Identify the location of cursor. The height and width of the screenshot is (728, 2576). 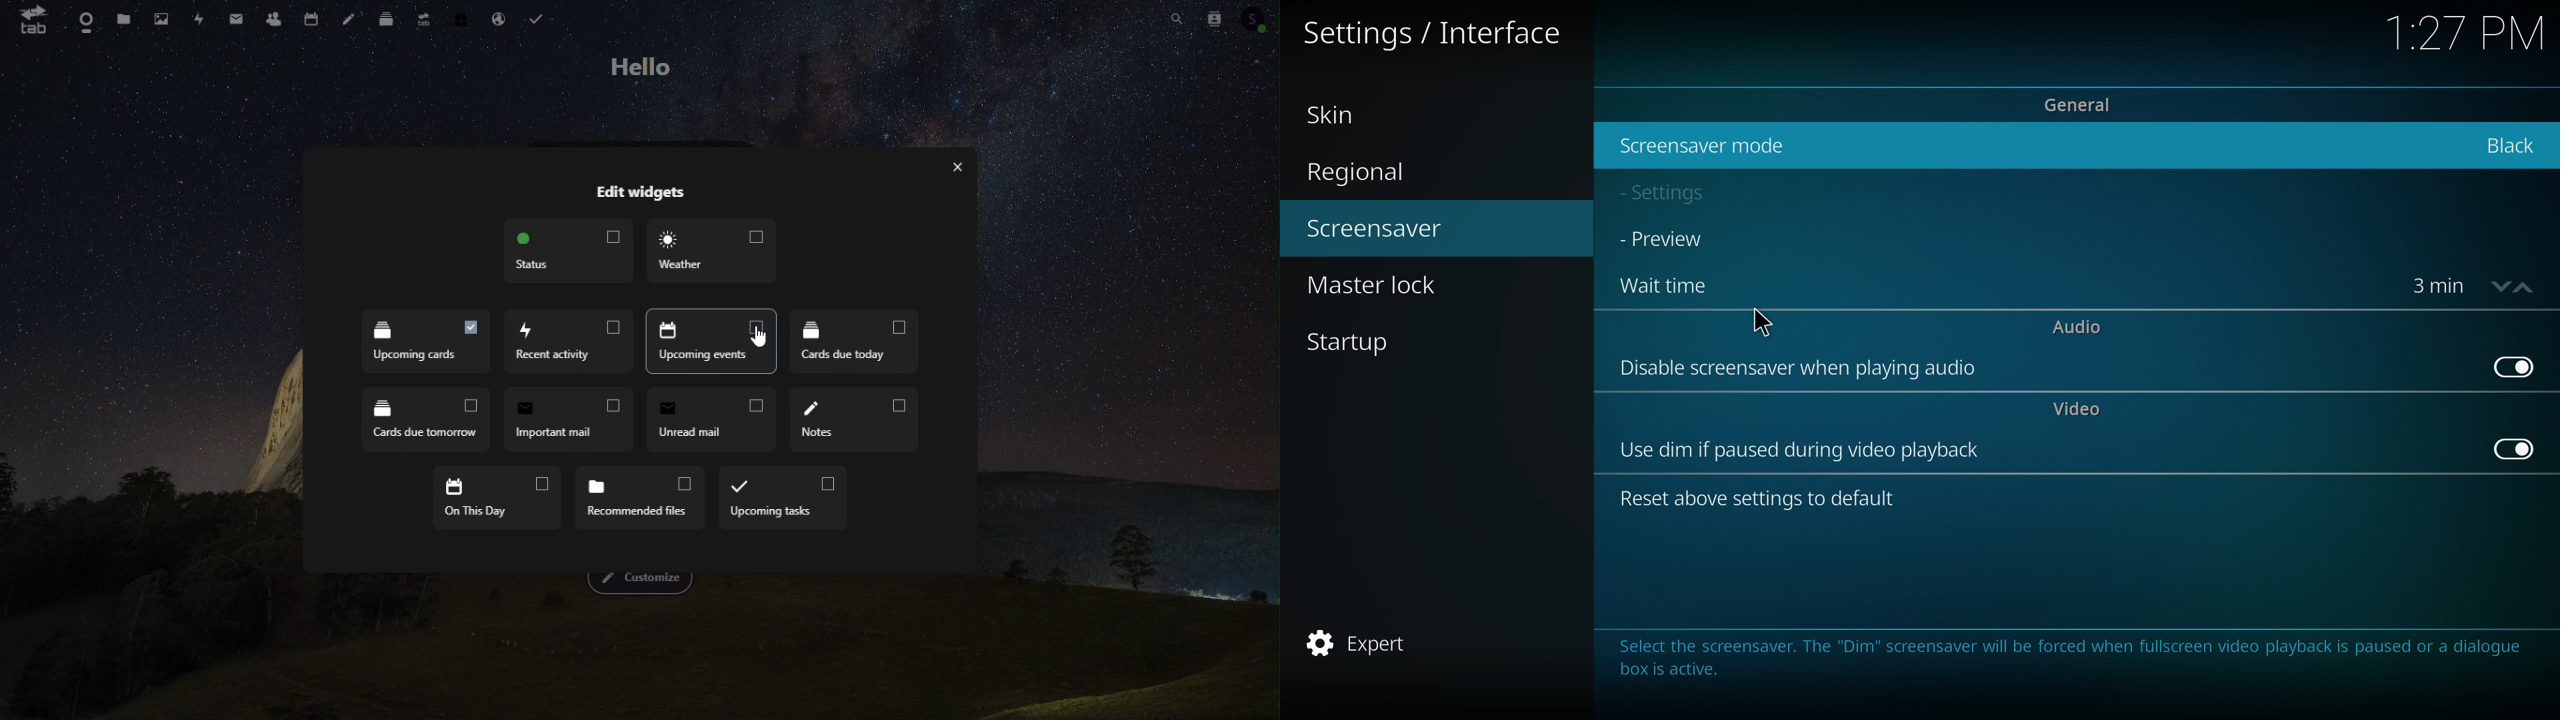
(1763, 325).